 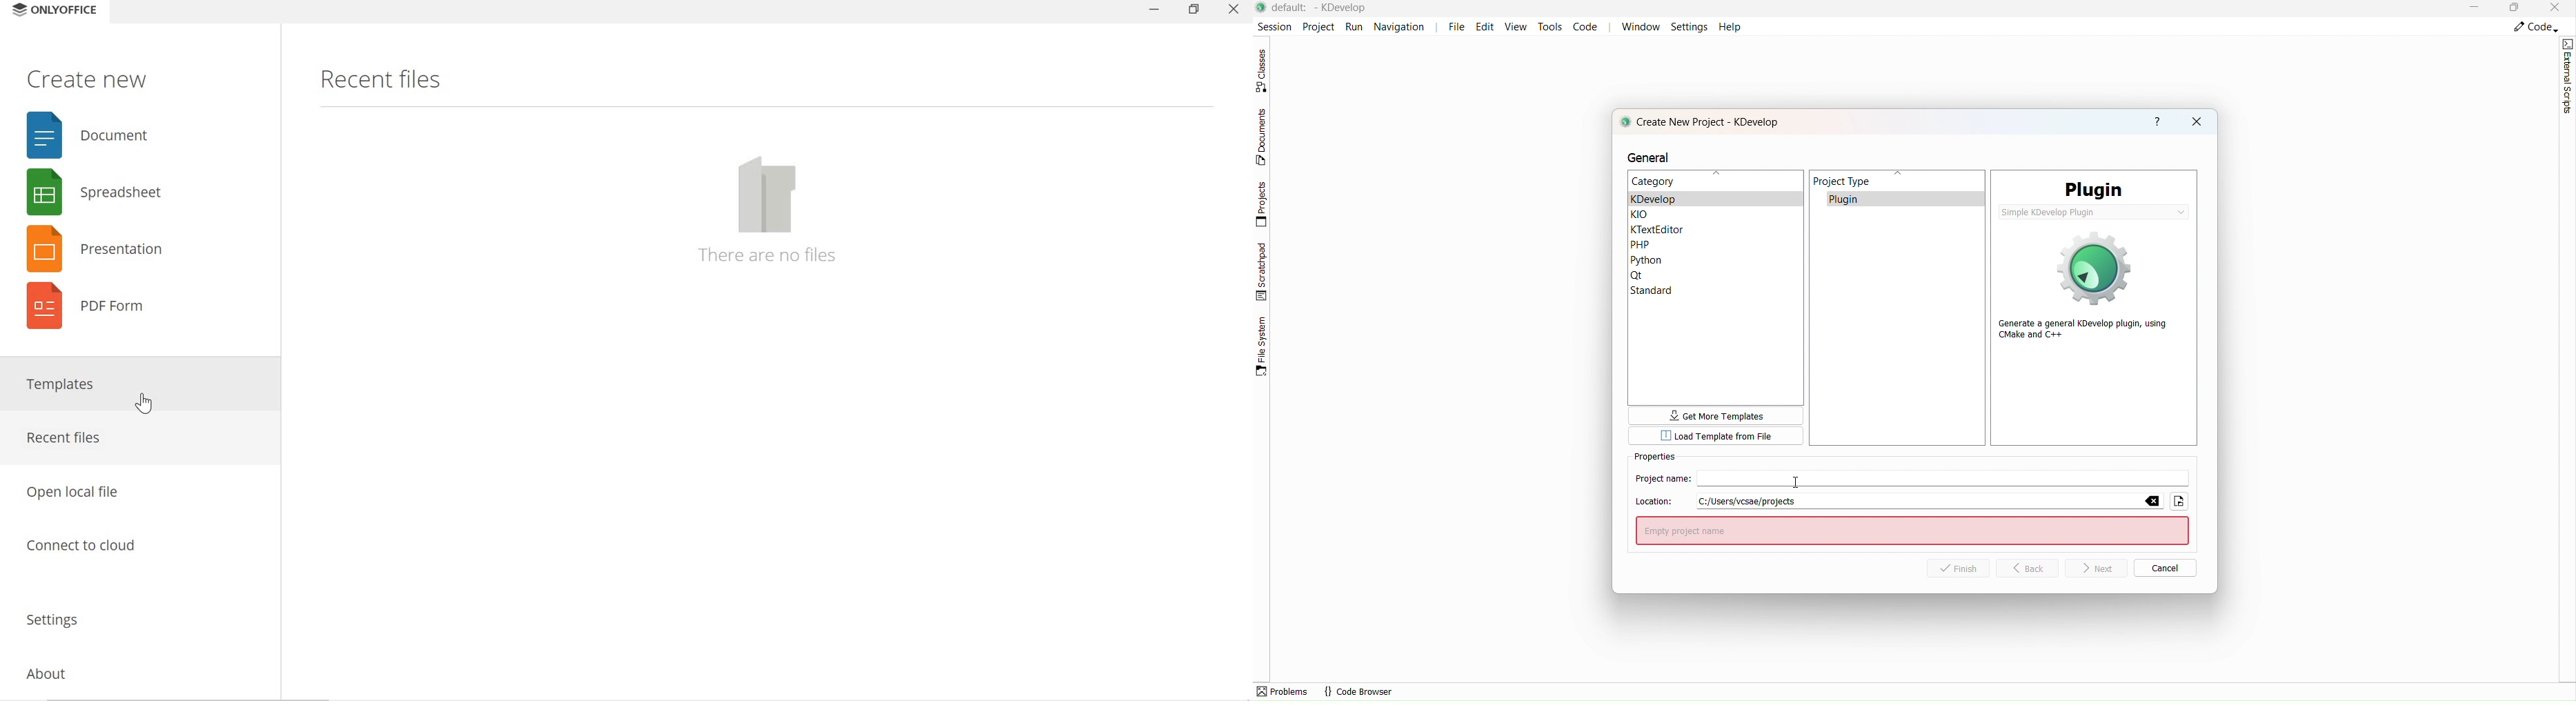 What do you see at coordinates (1265, 204) in the screenshot?
I see `Projects` at bounding box center [1265, 204].